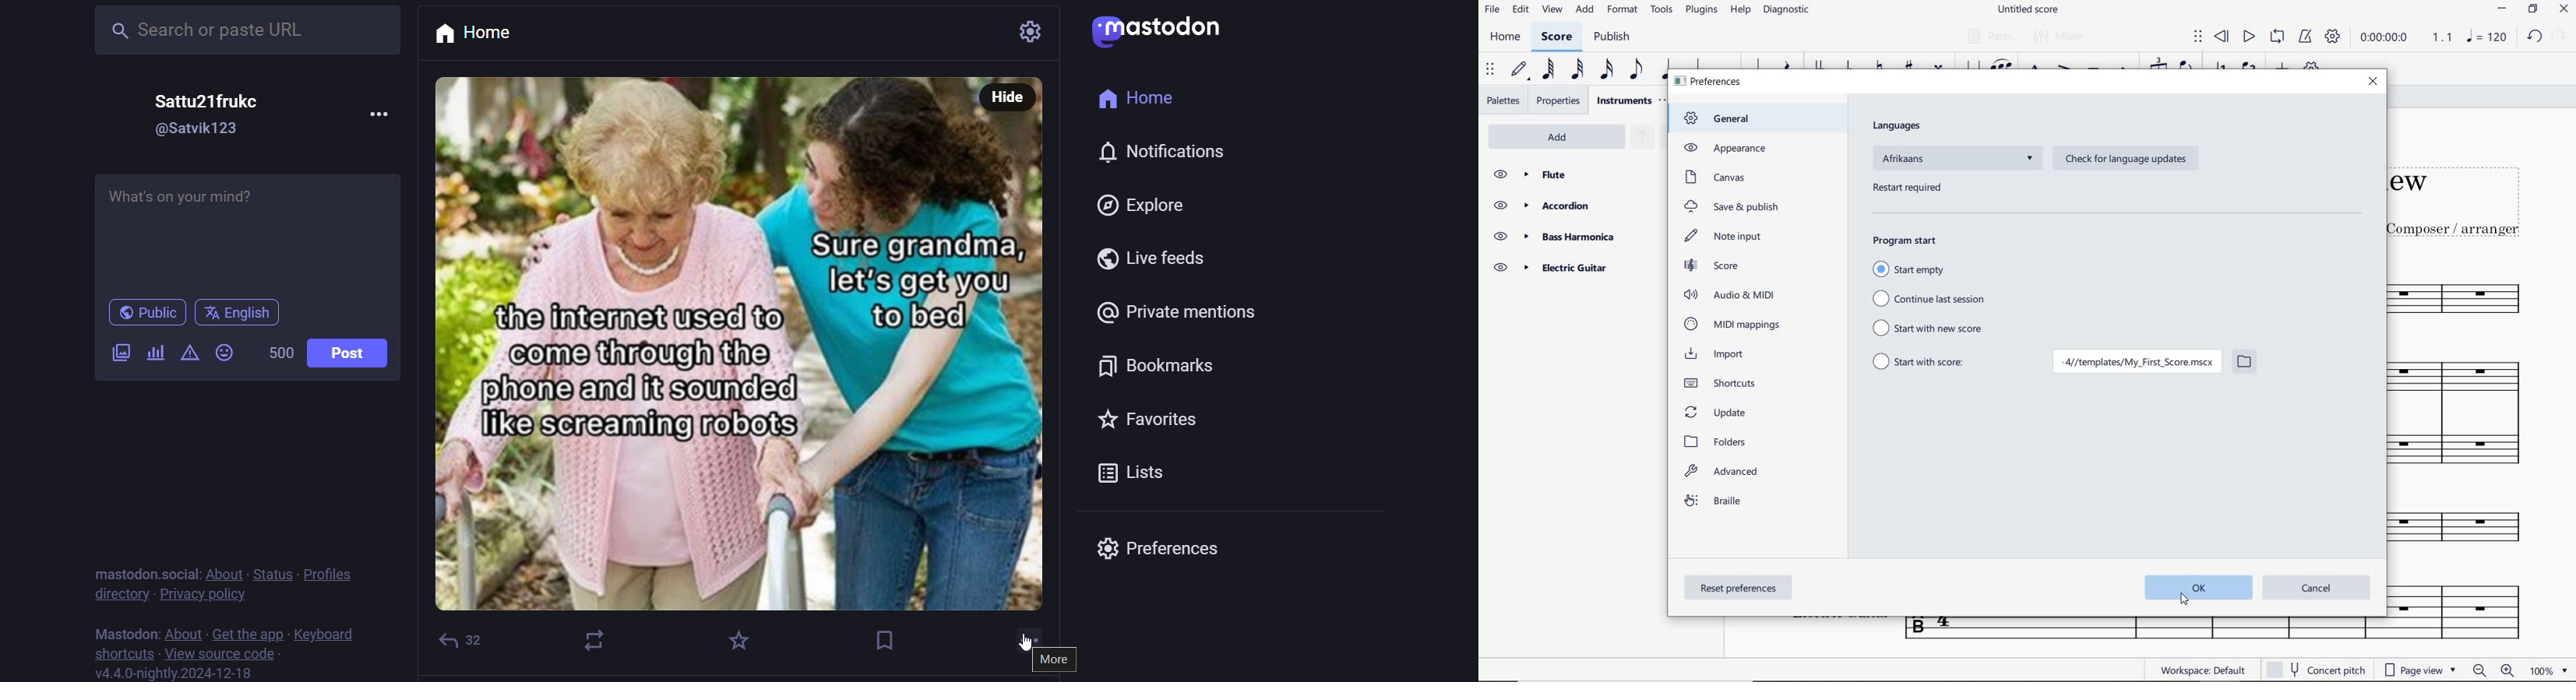  Describe the element at coordinates (1930, 329) in the screenshot. I see `start with new score` at that location.